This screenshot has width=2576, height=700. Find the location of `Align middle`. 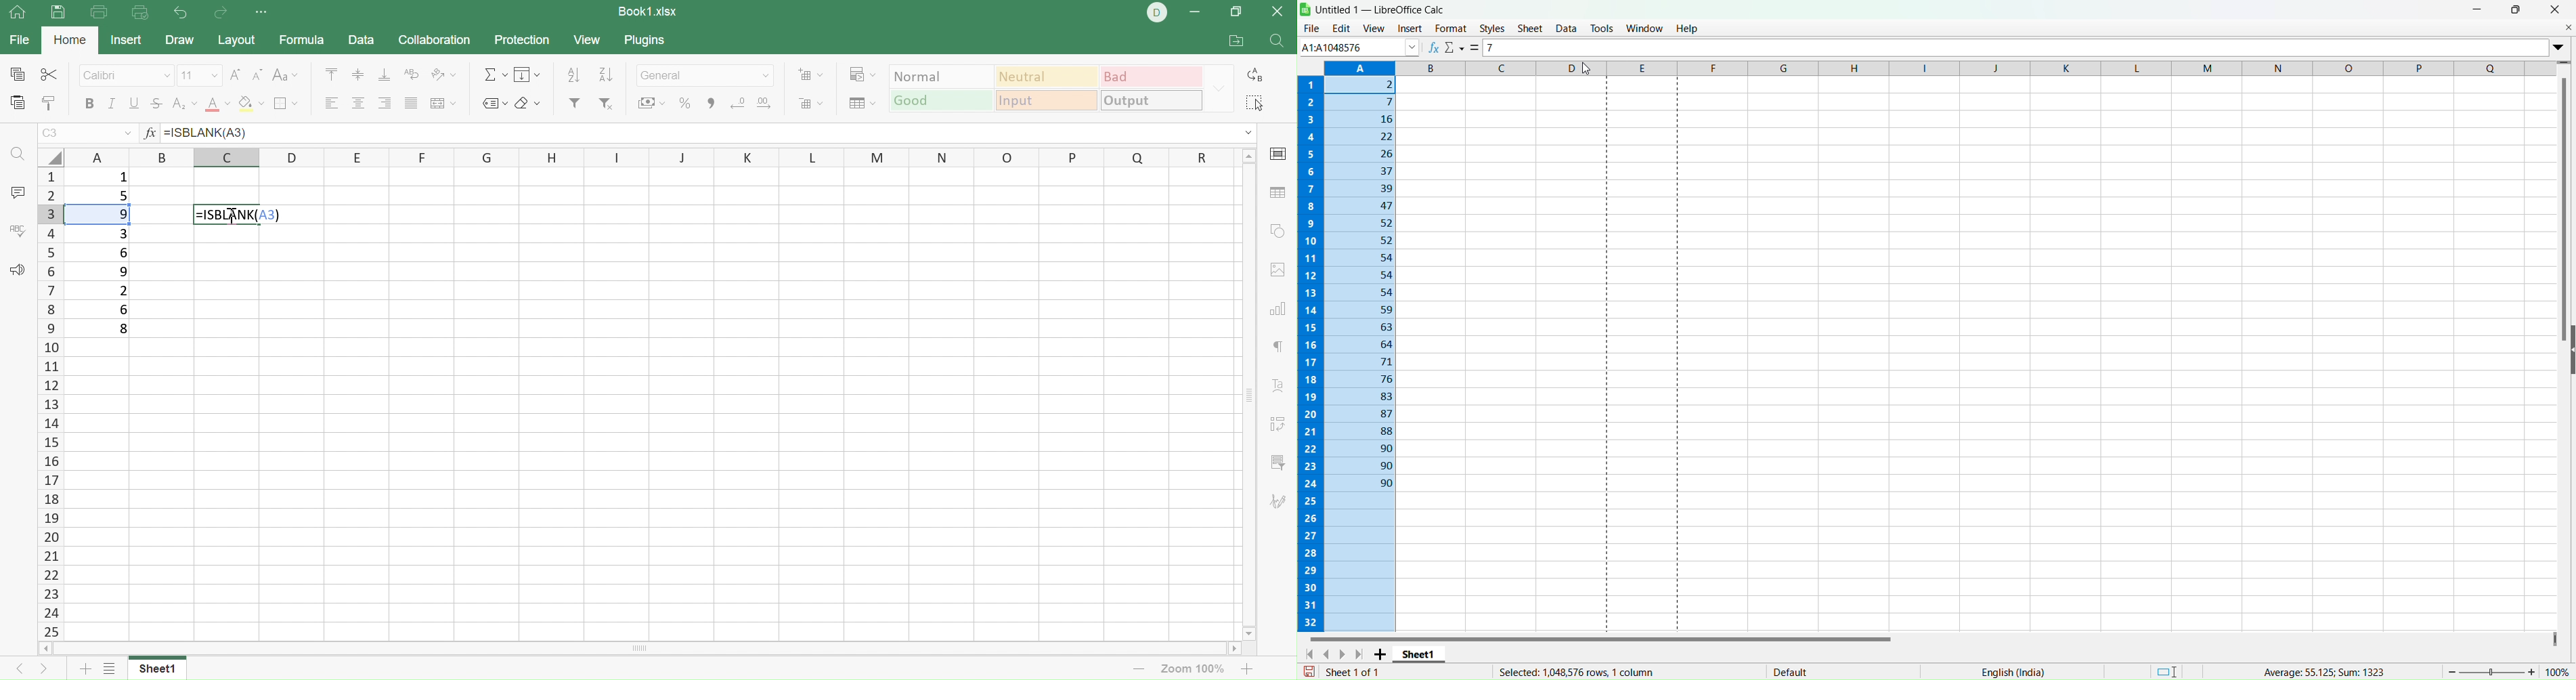

Align middle is located at coordinates (361, 104).